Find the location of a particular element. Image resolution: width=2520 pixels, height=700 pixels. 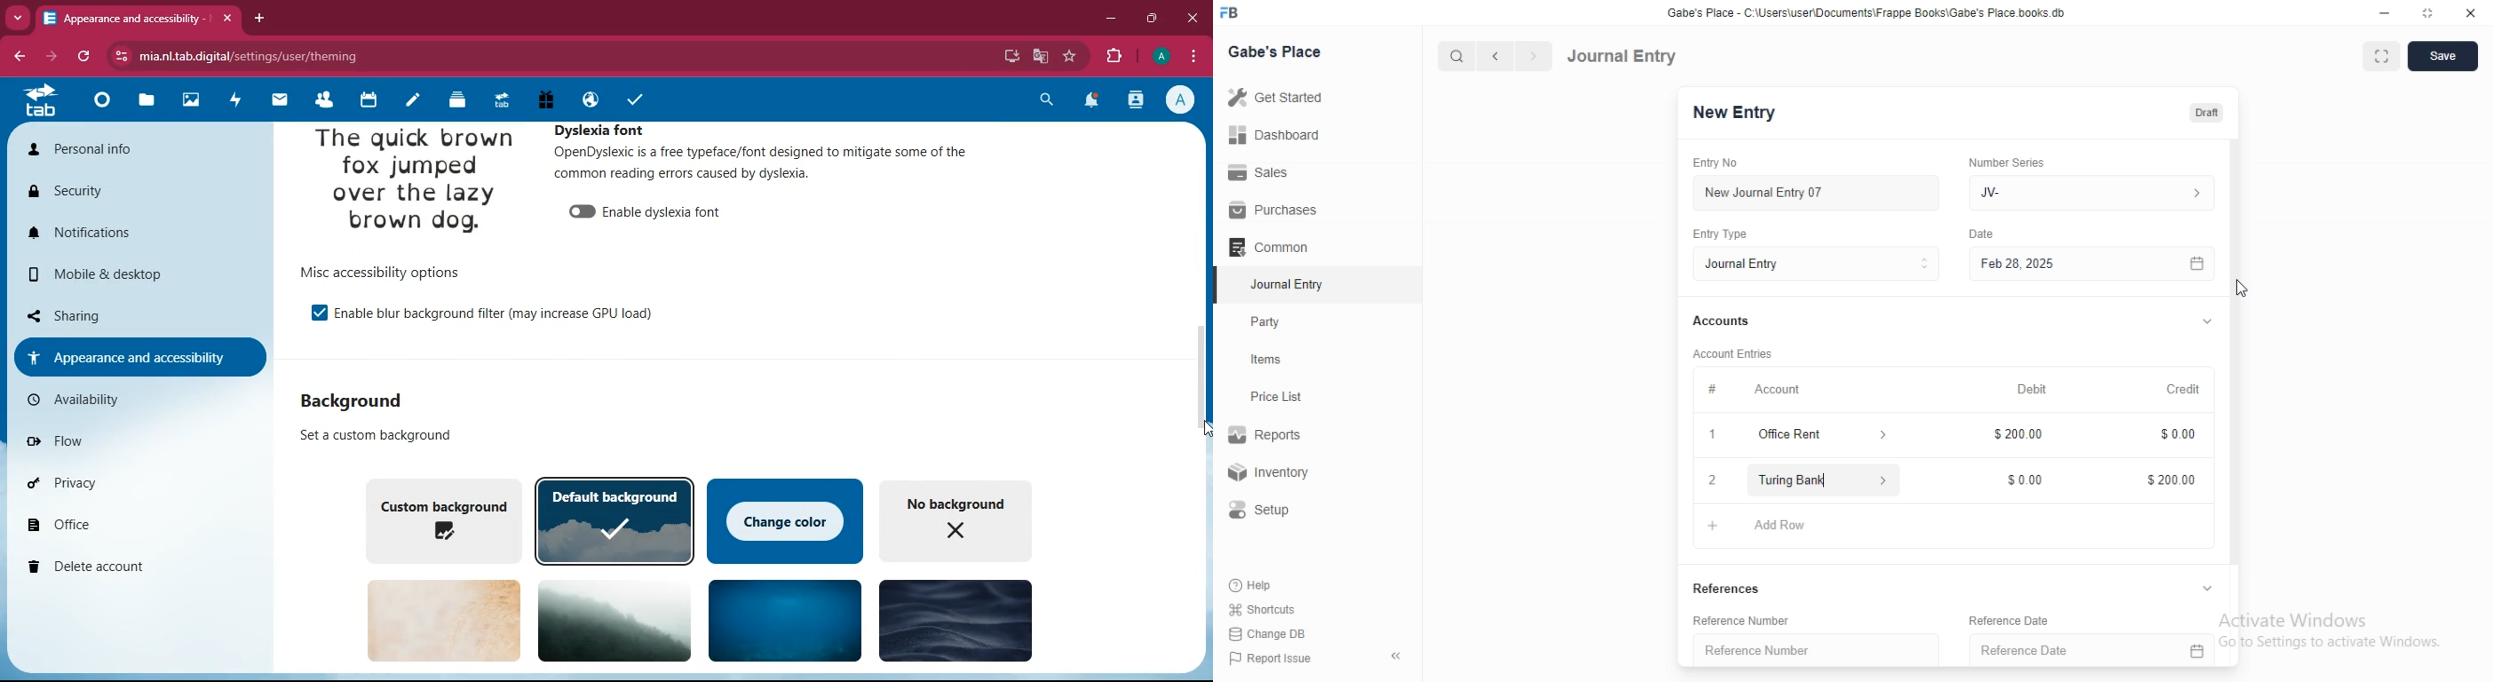

desktop is located at coordinates (1011, 56).